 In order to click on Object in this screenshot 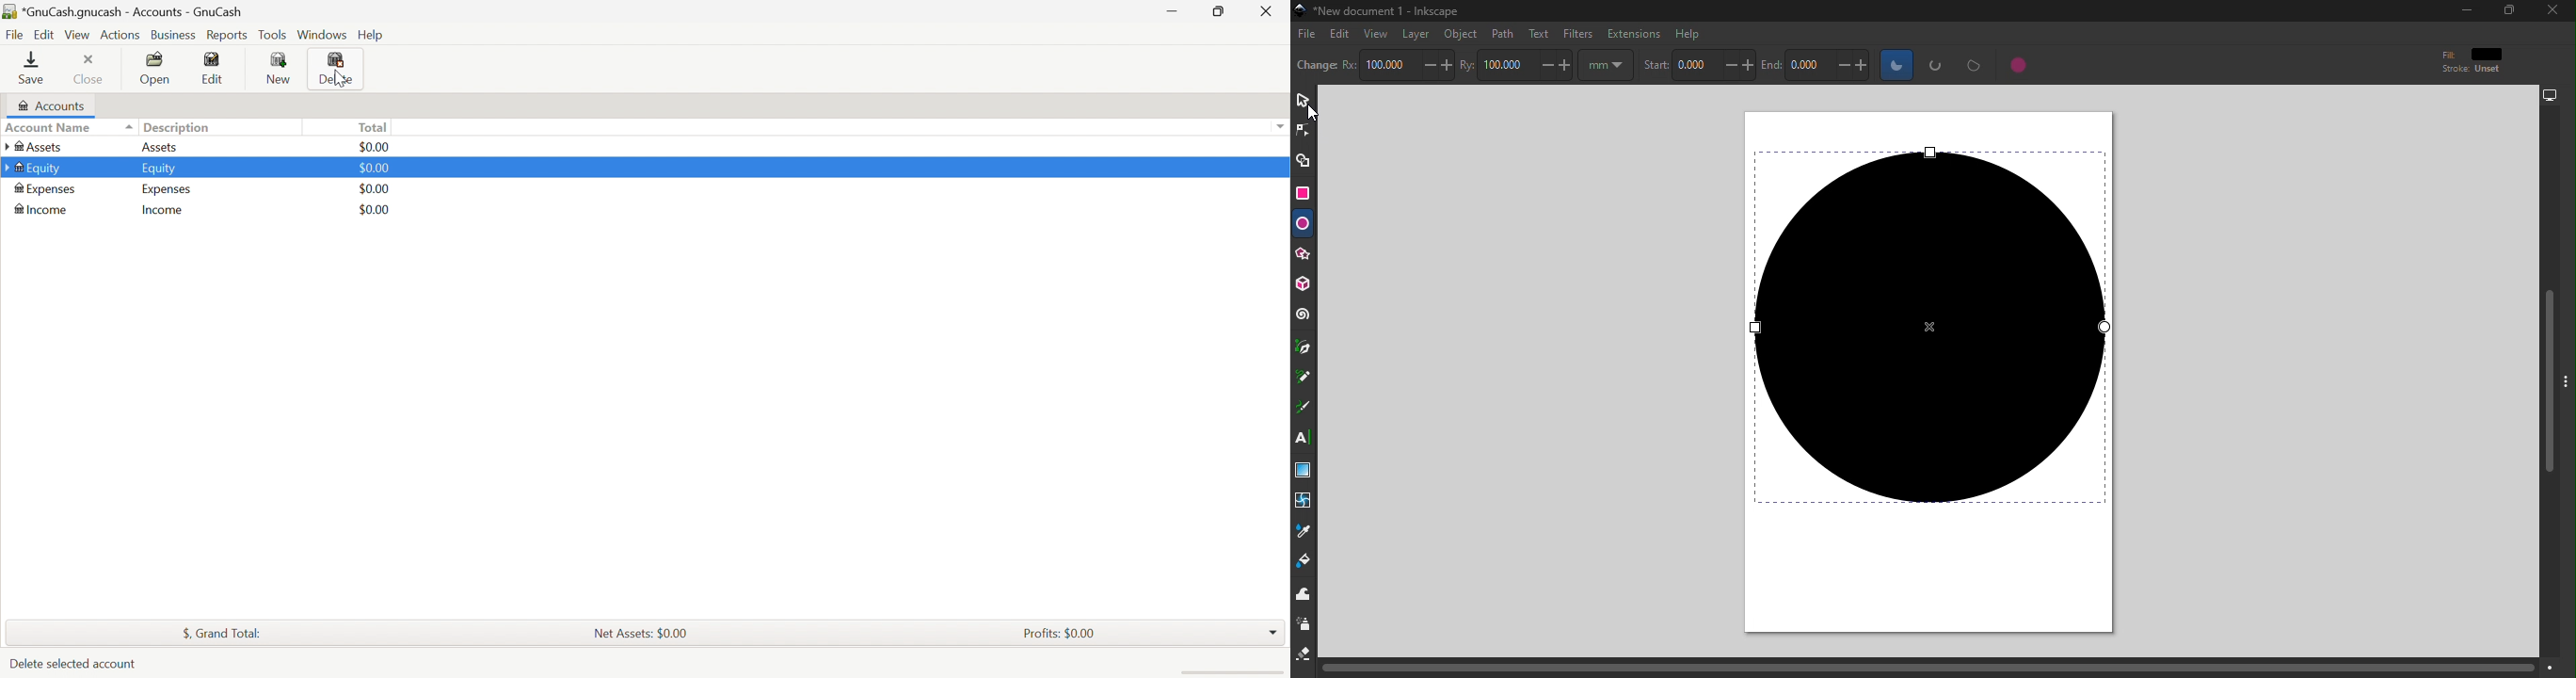, I will do `click(1462, 34)`.